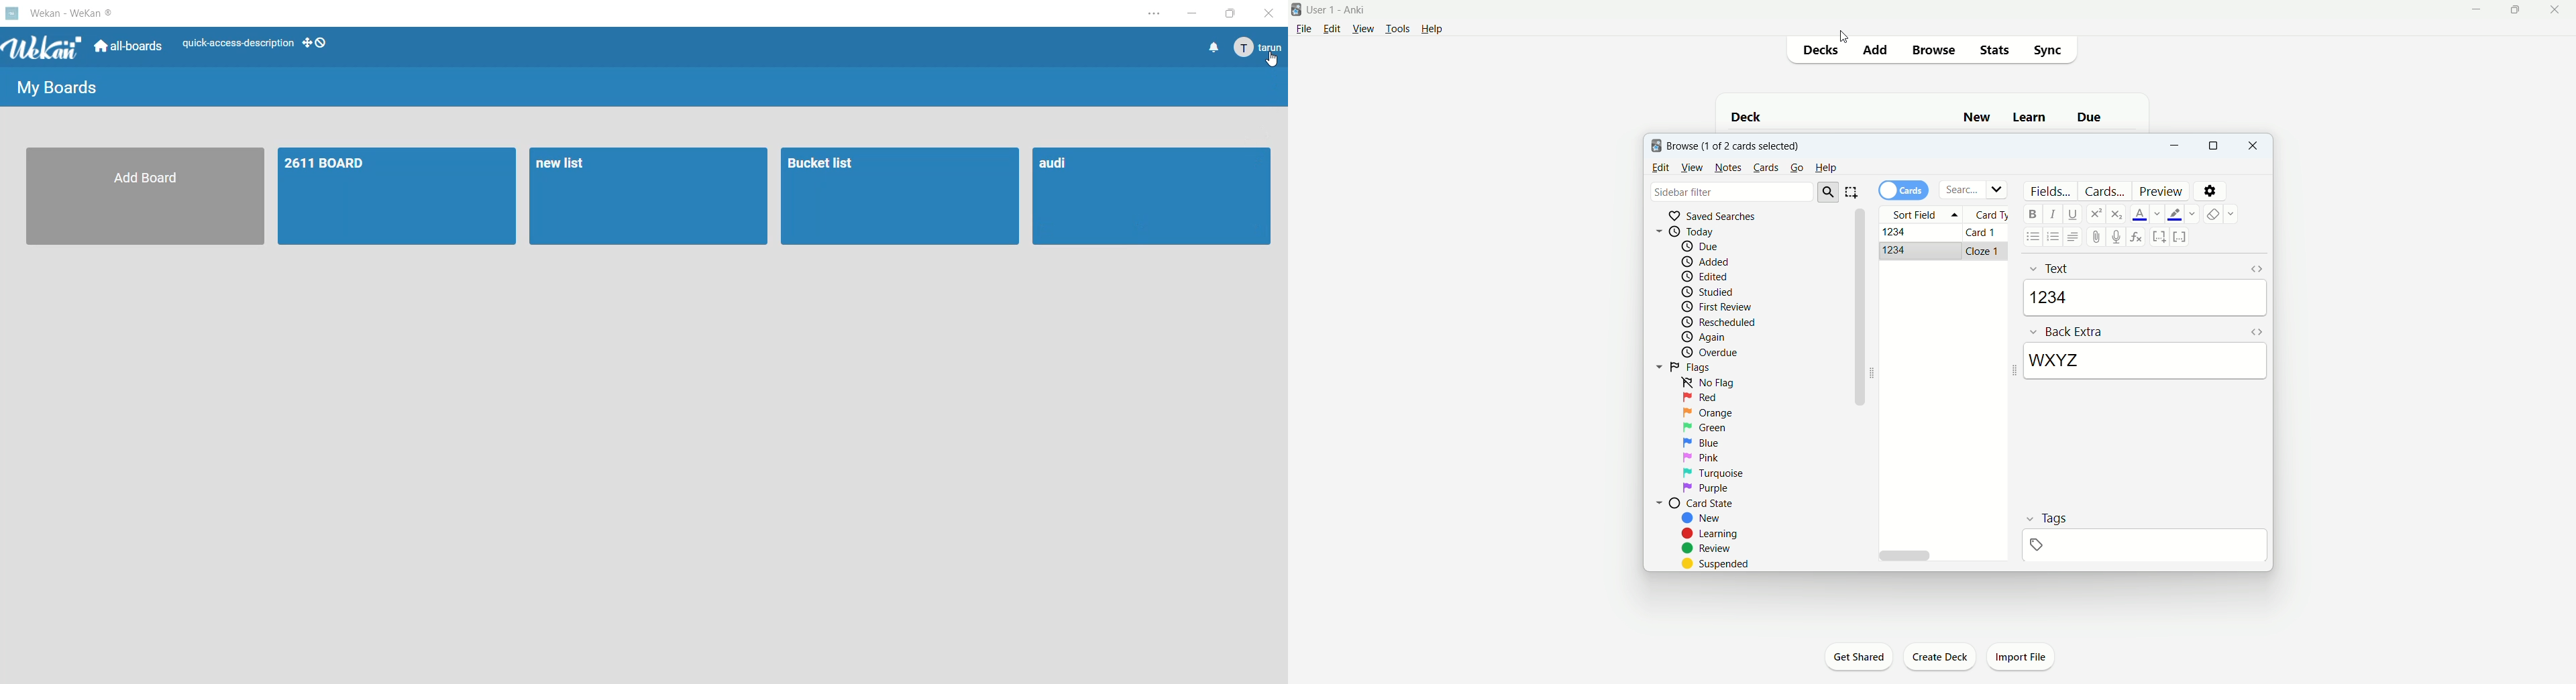 This screenshot has height=700, width=2576. Describe the element at coordinates (1336, 9) in the screenshot. I see `User1 - Ankit` at that location.